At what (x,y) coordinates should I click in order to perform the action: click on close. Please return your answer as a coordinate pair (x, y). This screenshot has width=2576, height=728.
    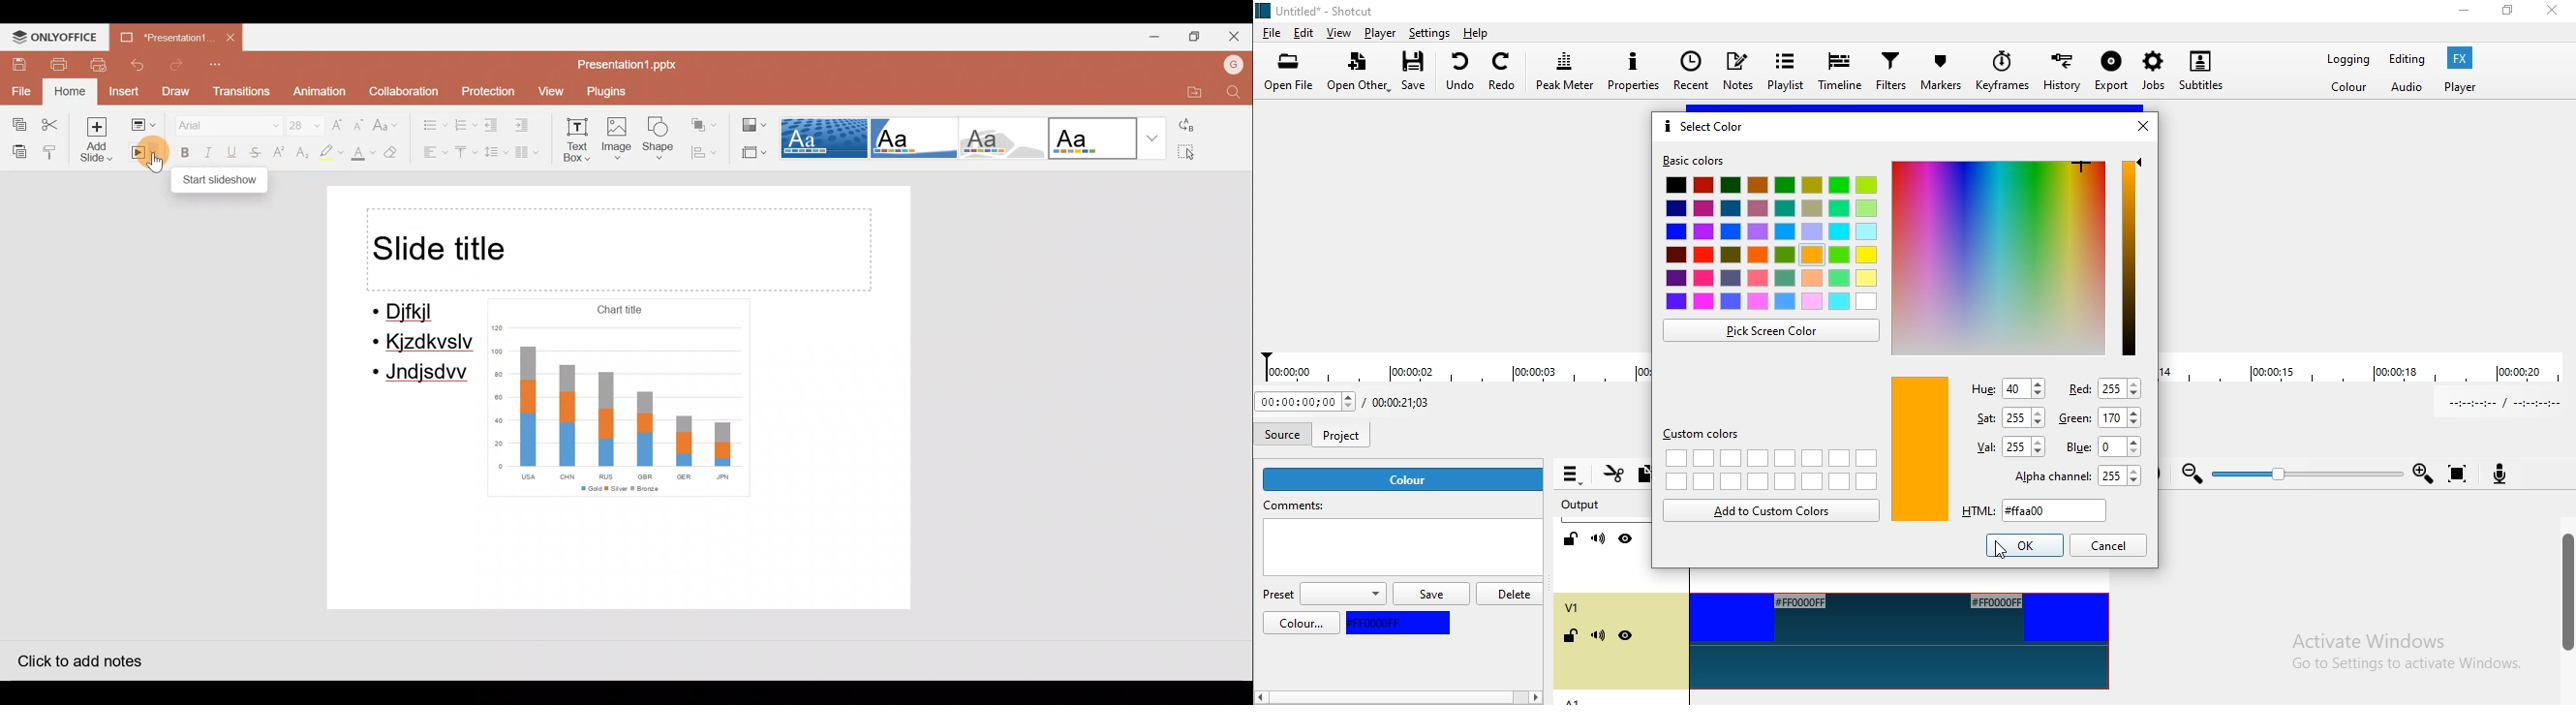
    Looking at the image, I should click on (2149, 126).